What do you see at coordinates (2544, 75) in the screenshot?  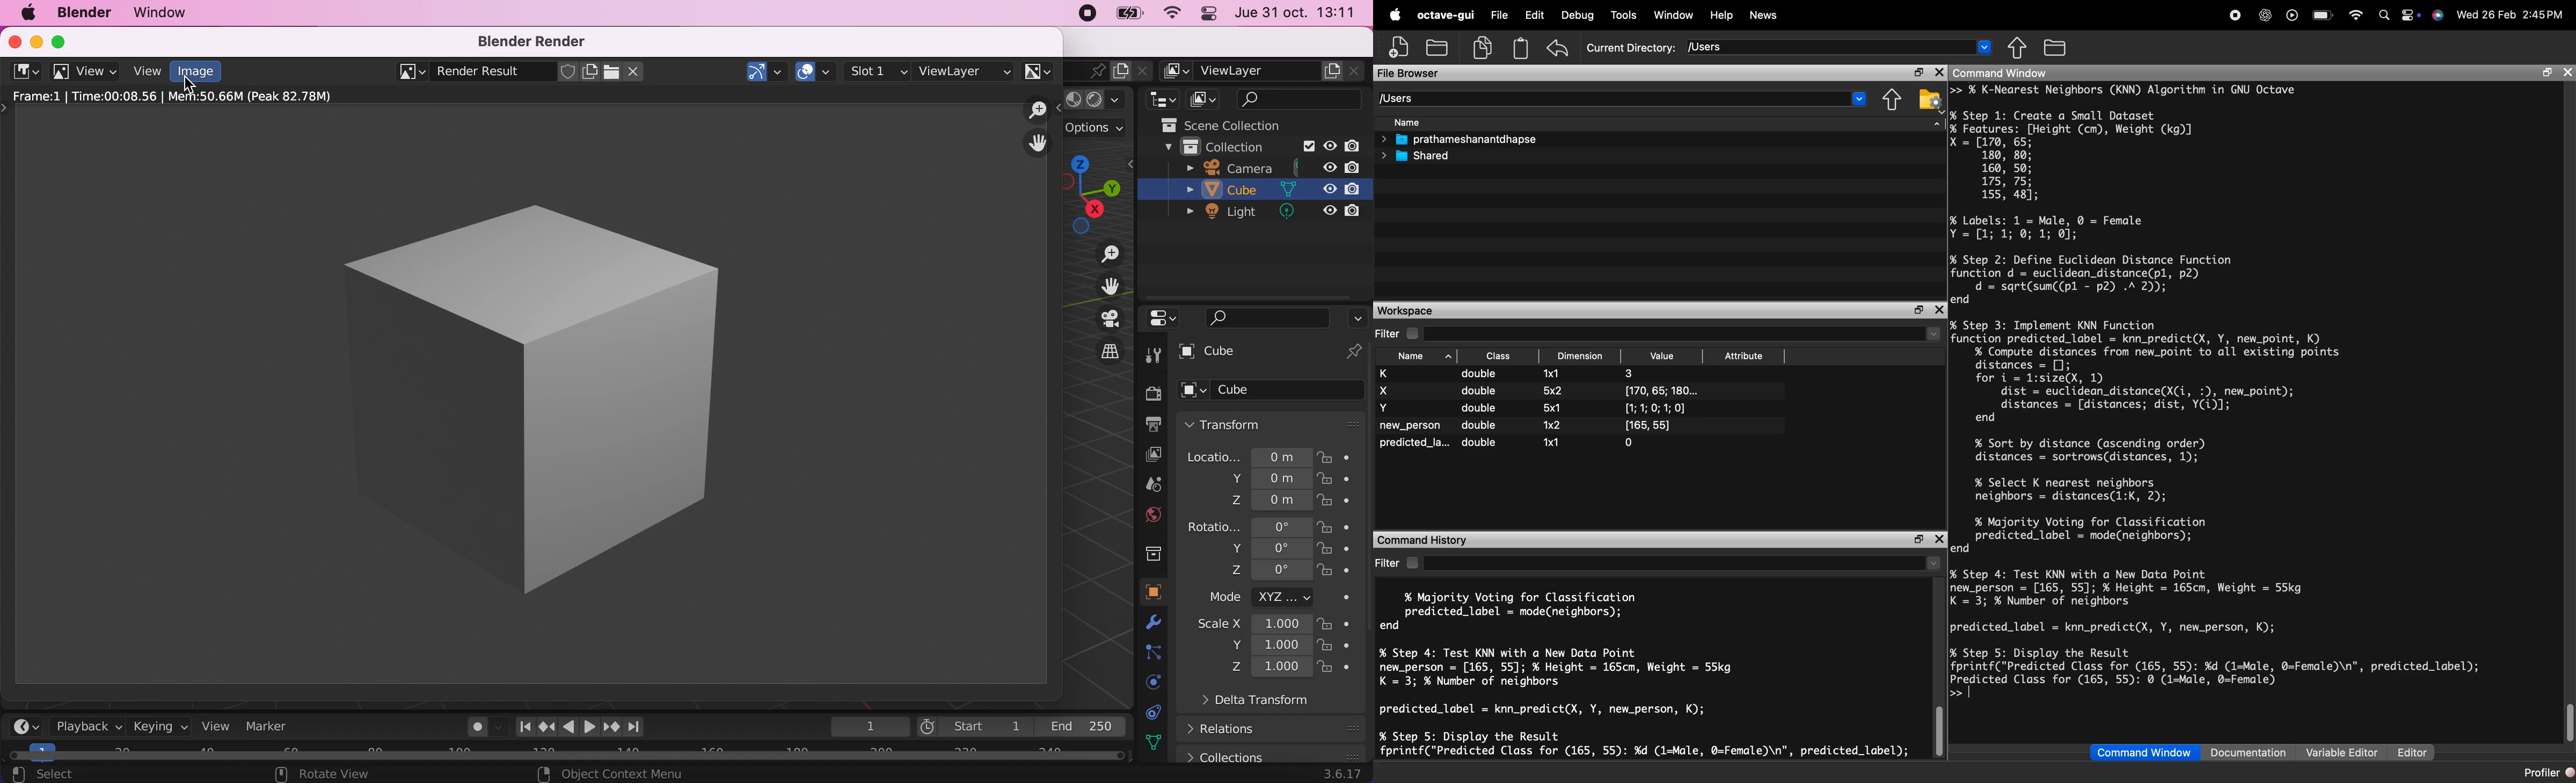 I see `maximise` at bounding box center [2544, 75].